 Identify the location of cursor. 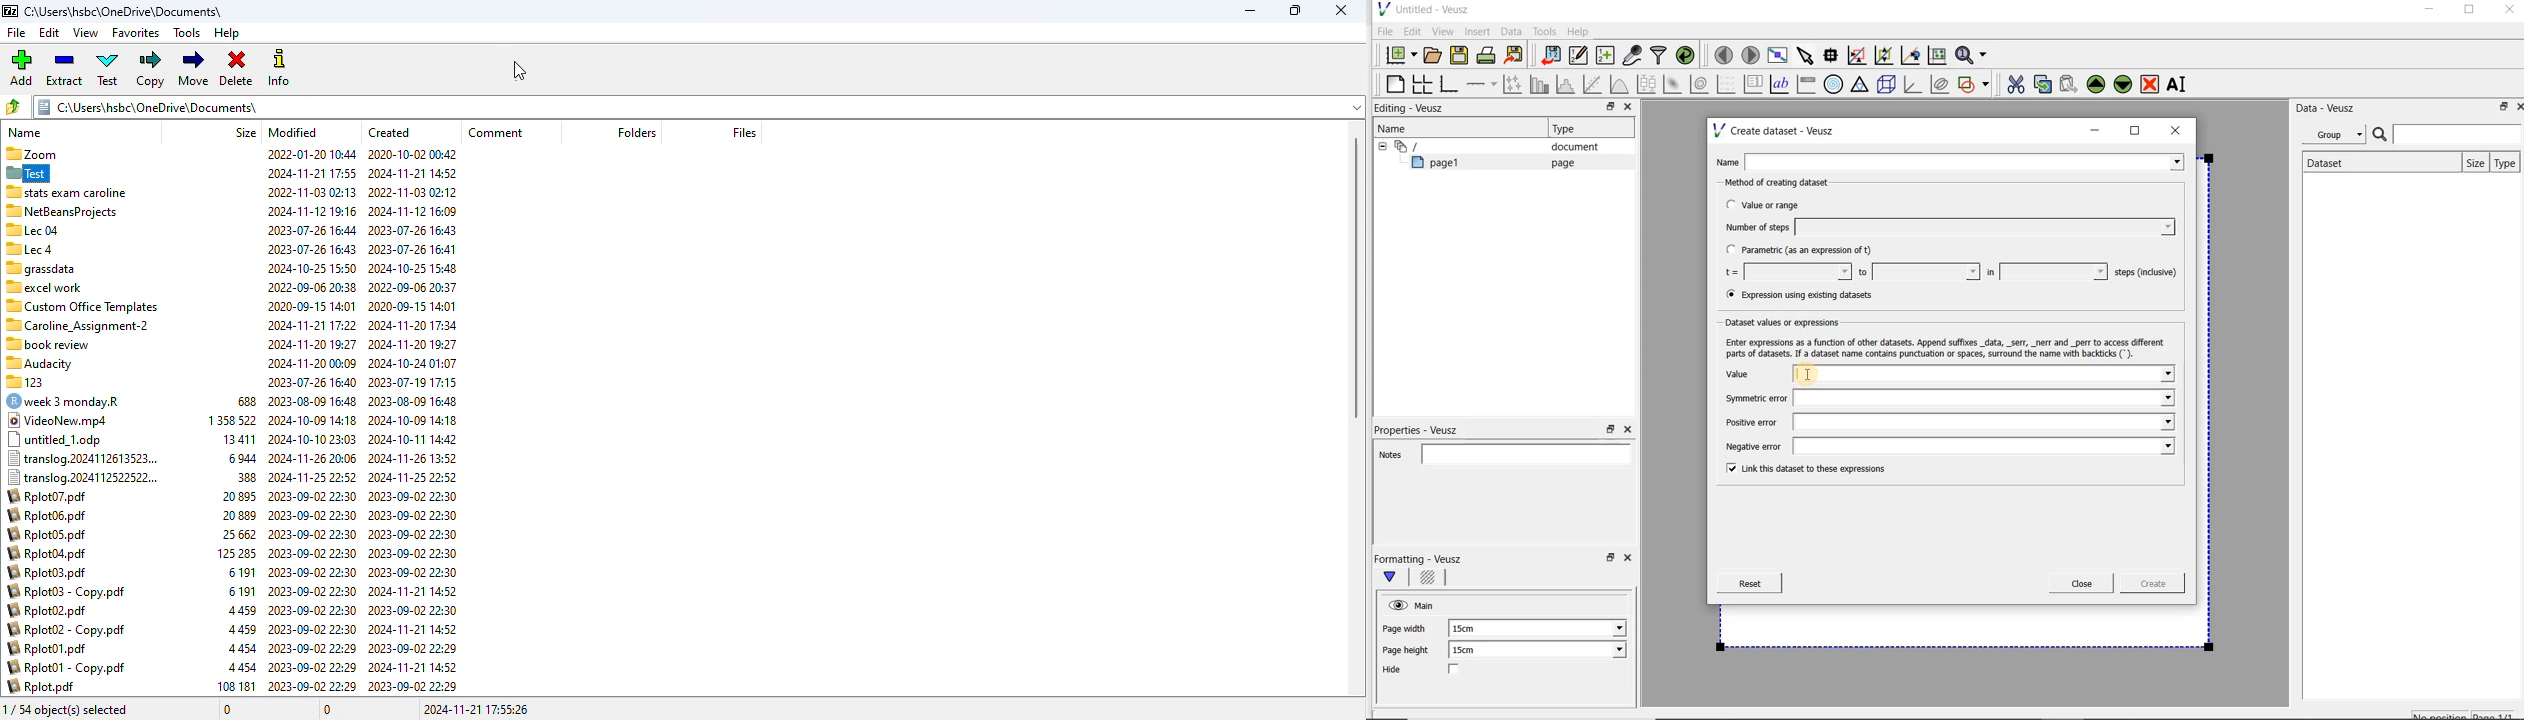
(521, 70).